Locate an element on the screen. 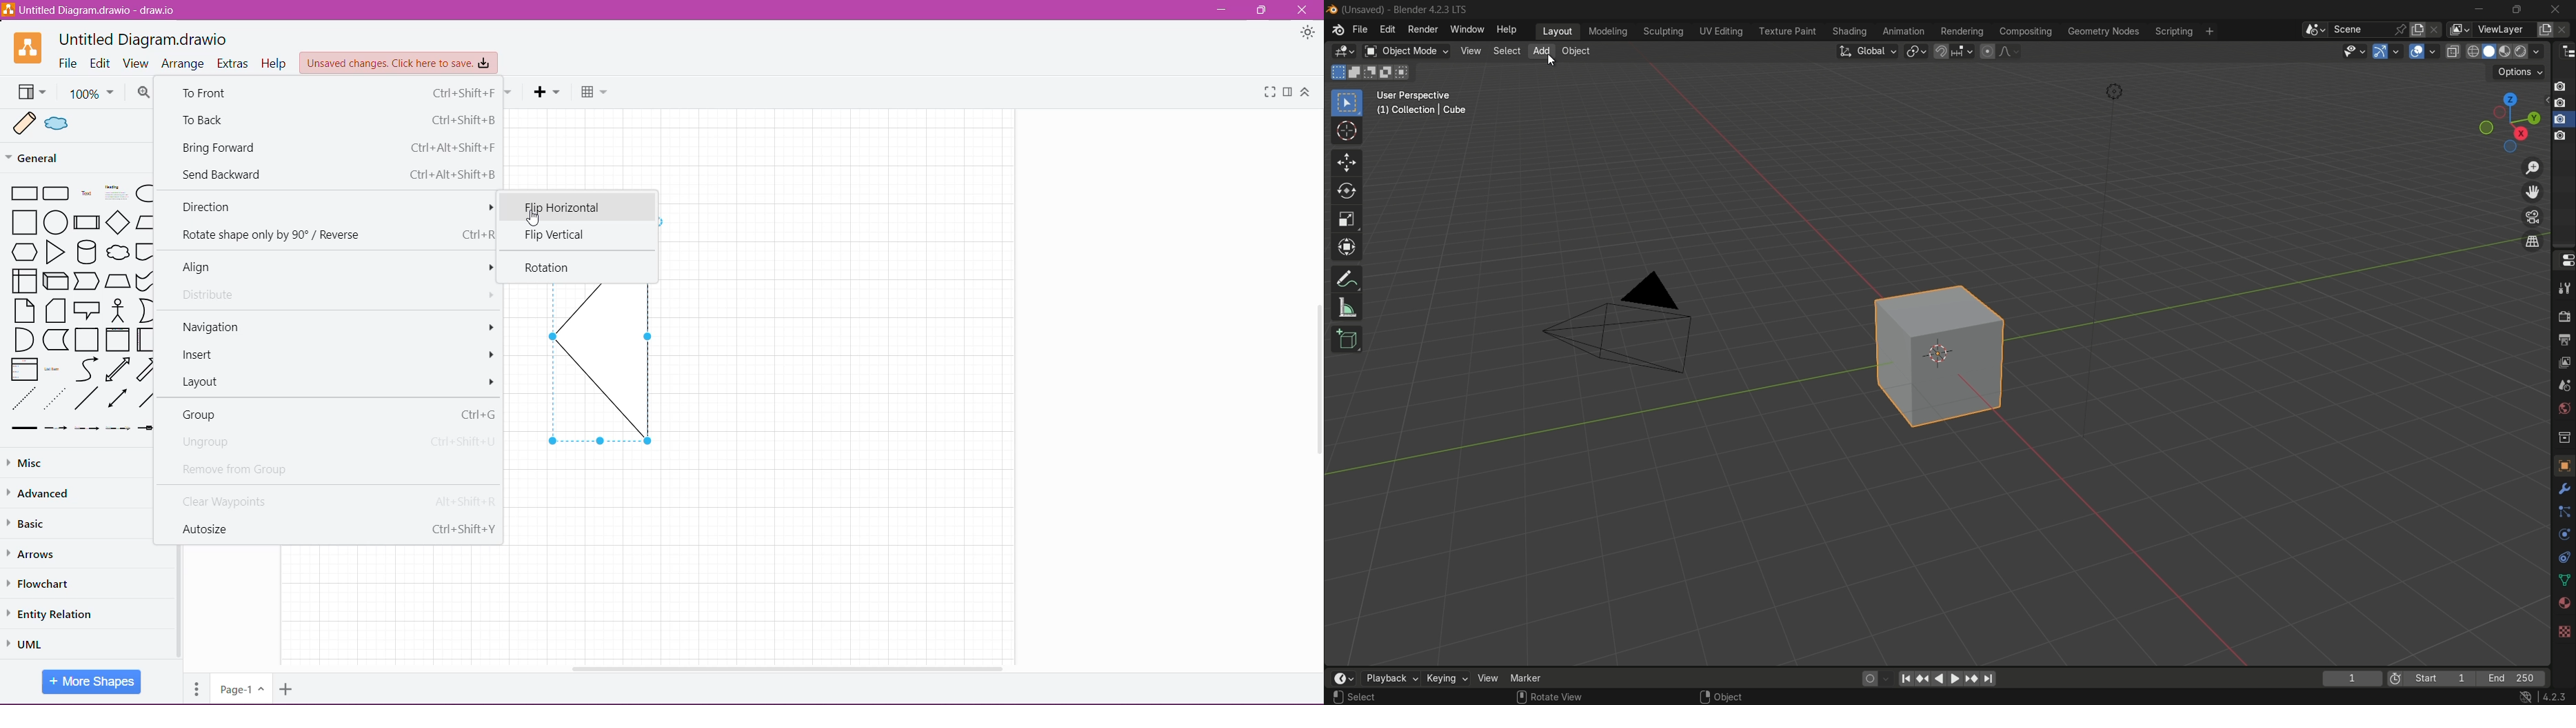  mouse scroll is located at coordinates (1521, 697).